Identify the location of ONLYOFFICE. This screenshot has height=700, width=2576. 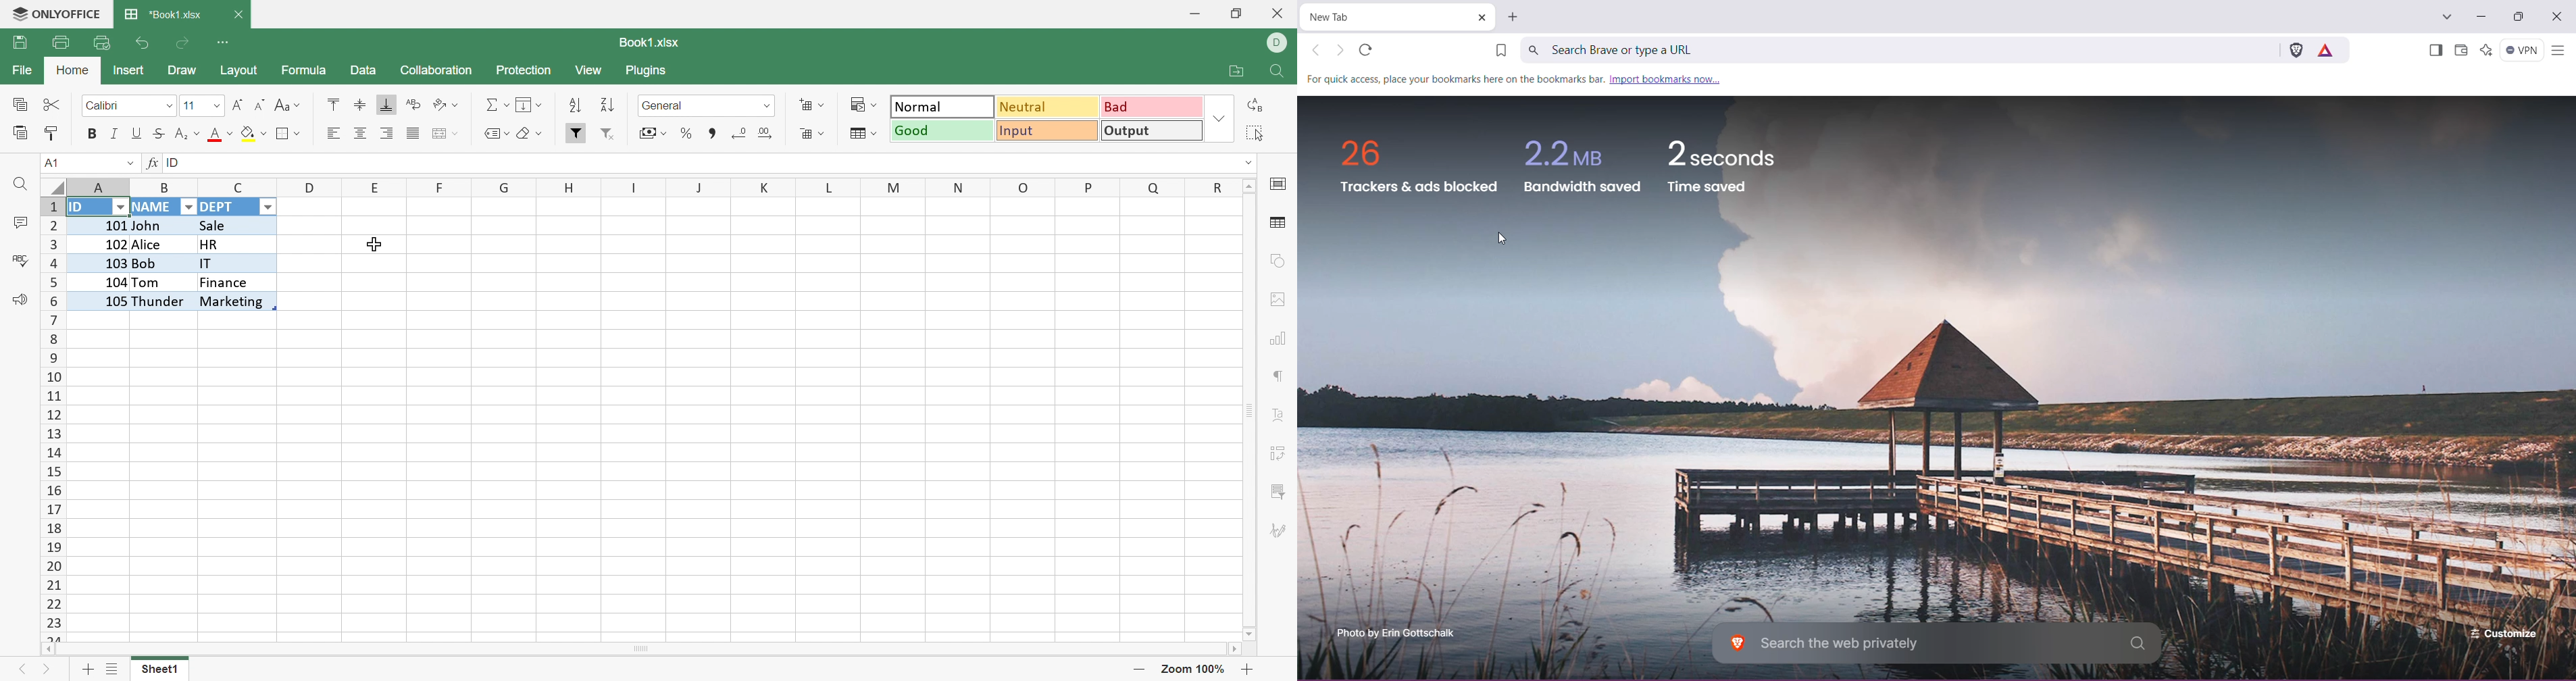
(57, 15).